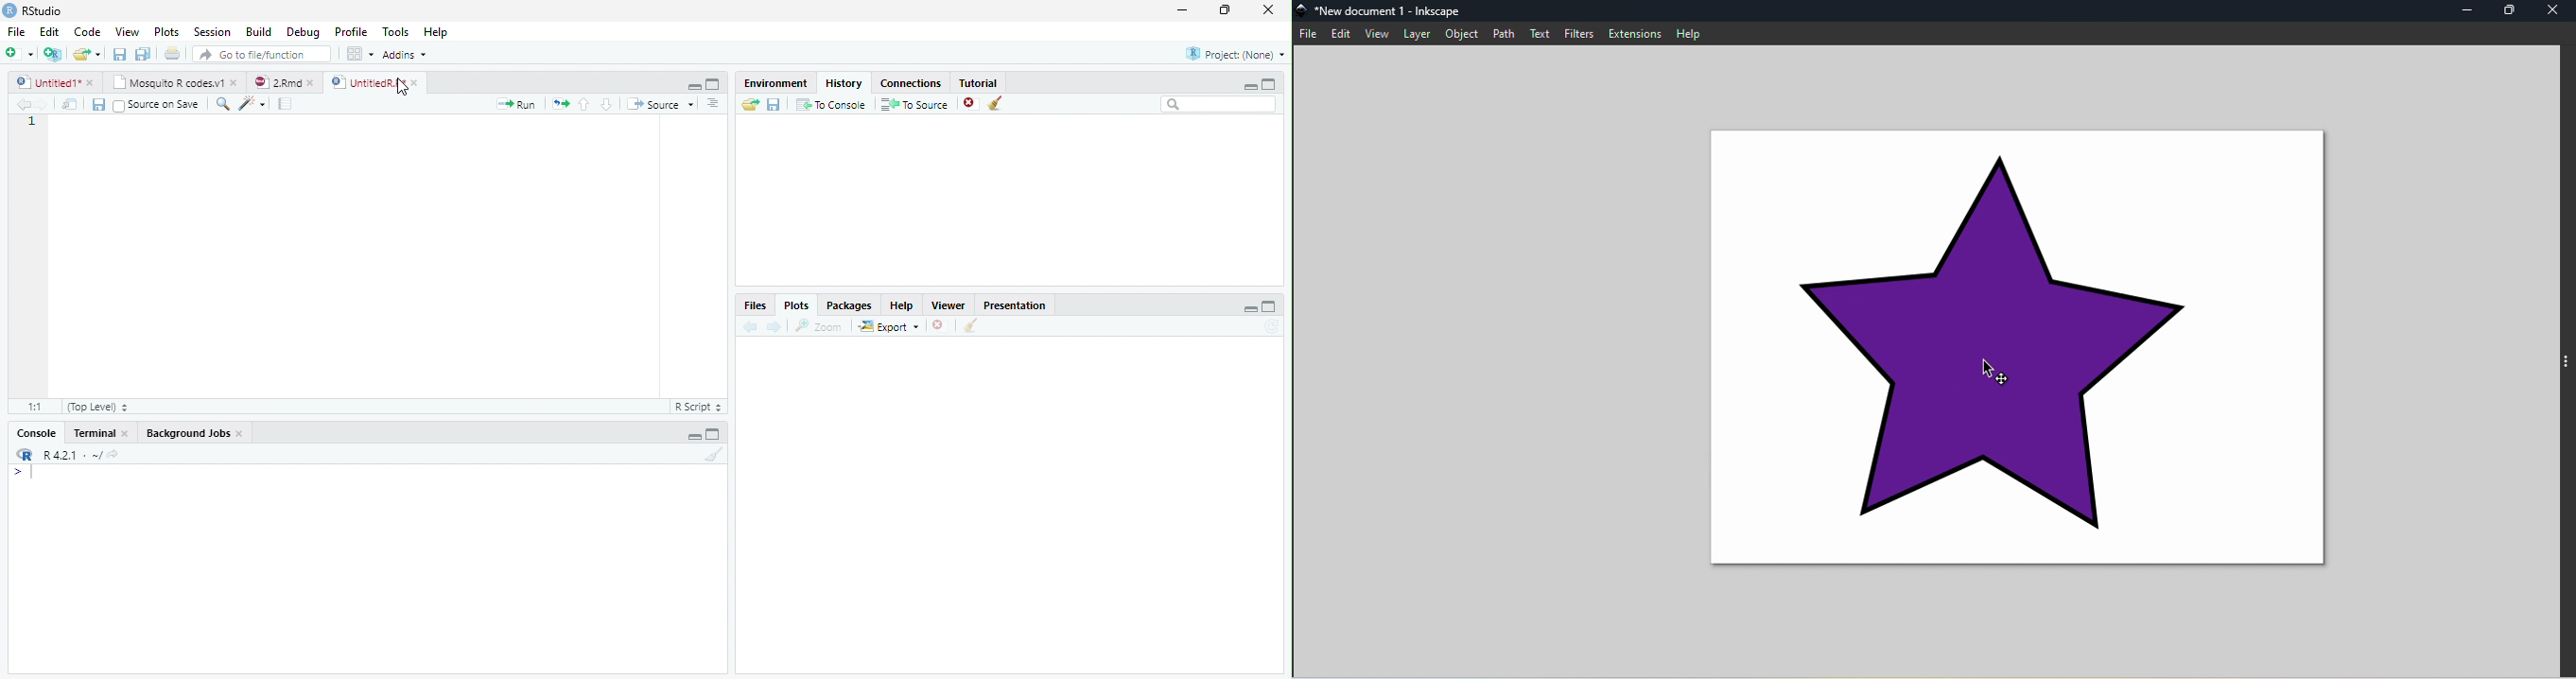 Image resolution: width=2576 pixels, height=700 pixels. What do you see at coordinates (121, 55) in the screenshot?
I see `Save` at bounding box center [121, 55].